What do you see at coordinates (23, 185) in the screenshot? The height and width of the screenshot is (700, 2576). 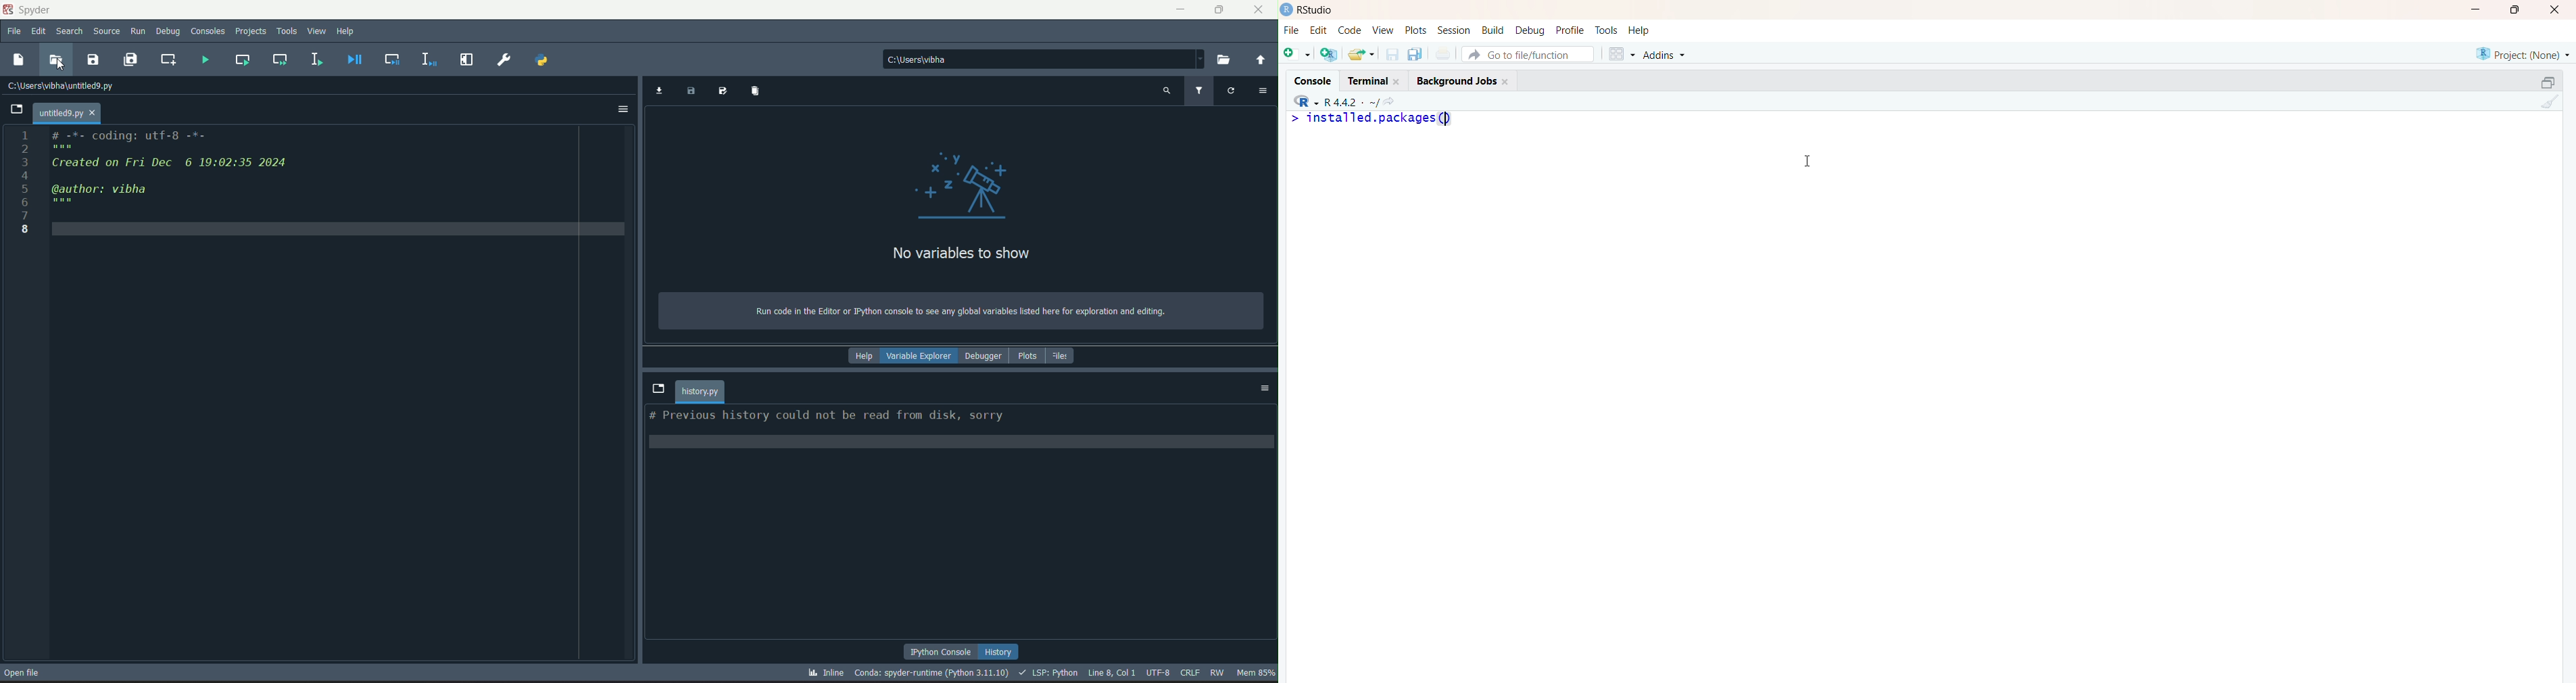 I see `numbers` at bounding box center [23, 185].